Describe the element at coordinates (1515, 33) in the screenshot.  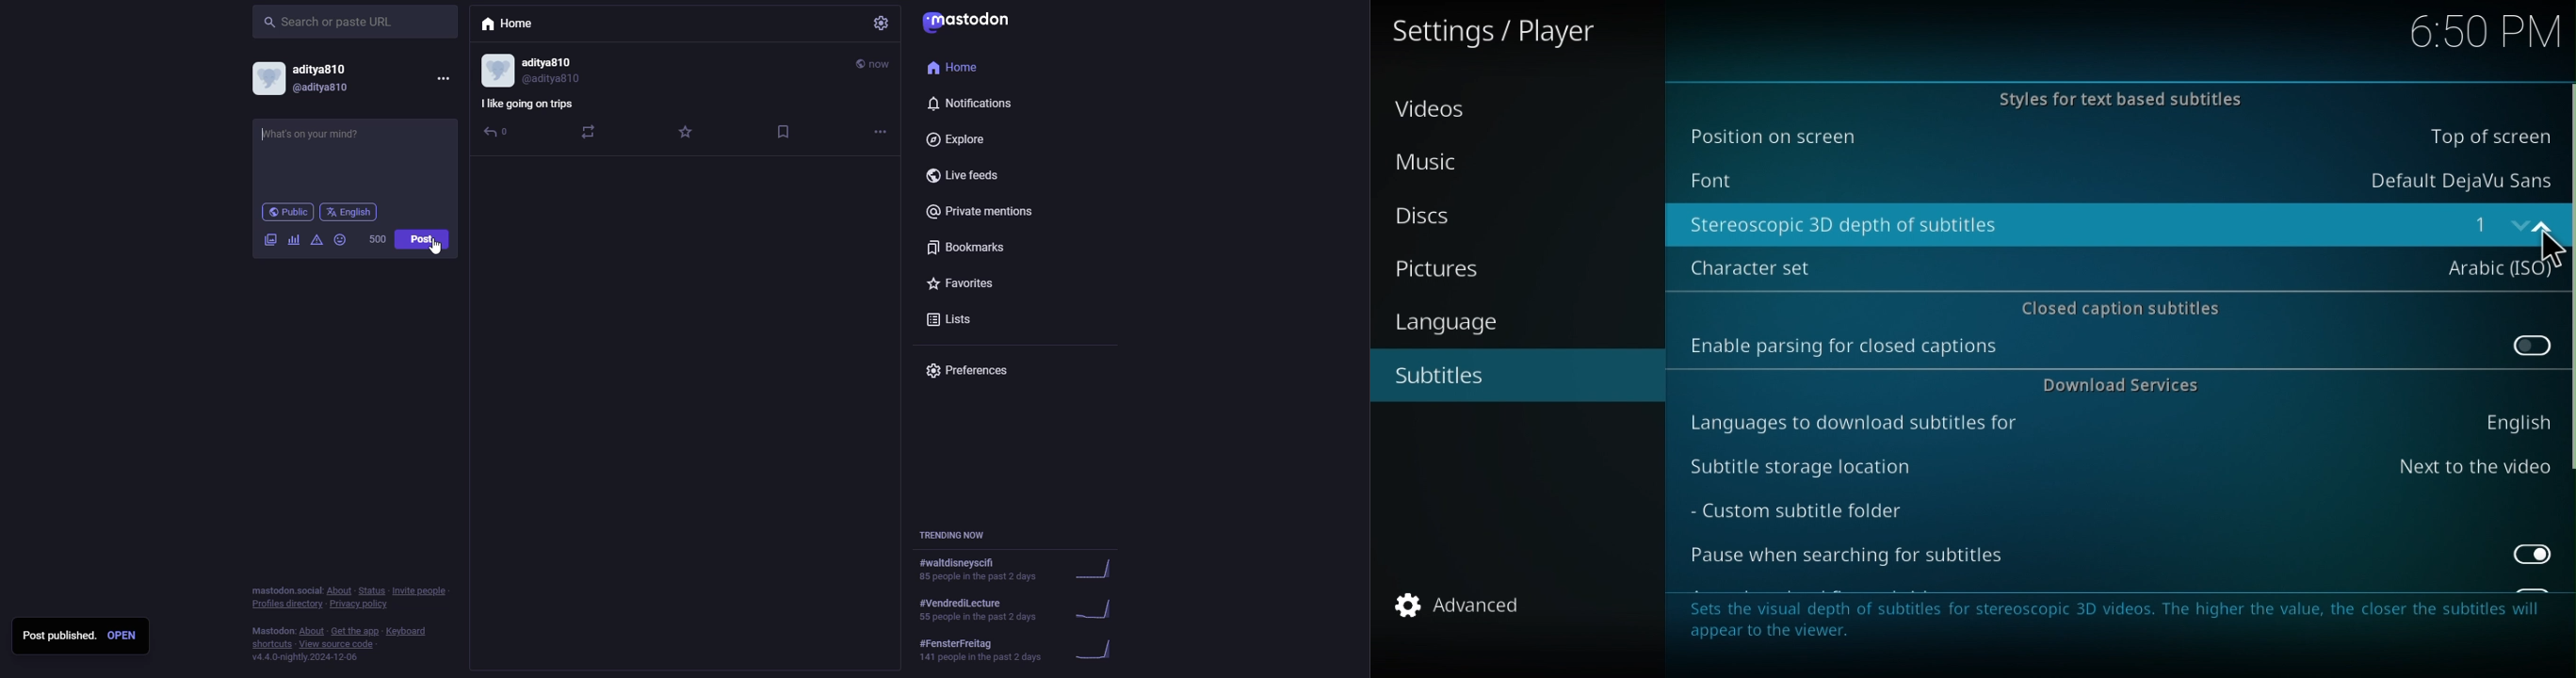
I see `Settings/player` at that location.